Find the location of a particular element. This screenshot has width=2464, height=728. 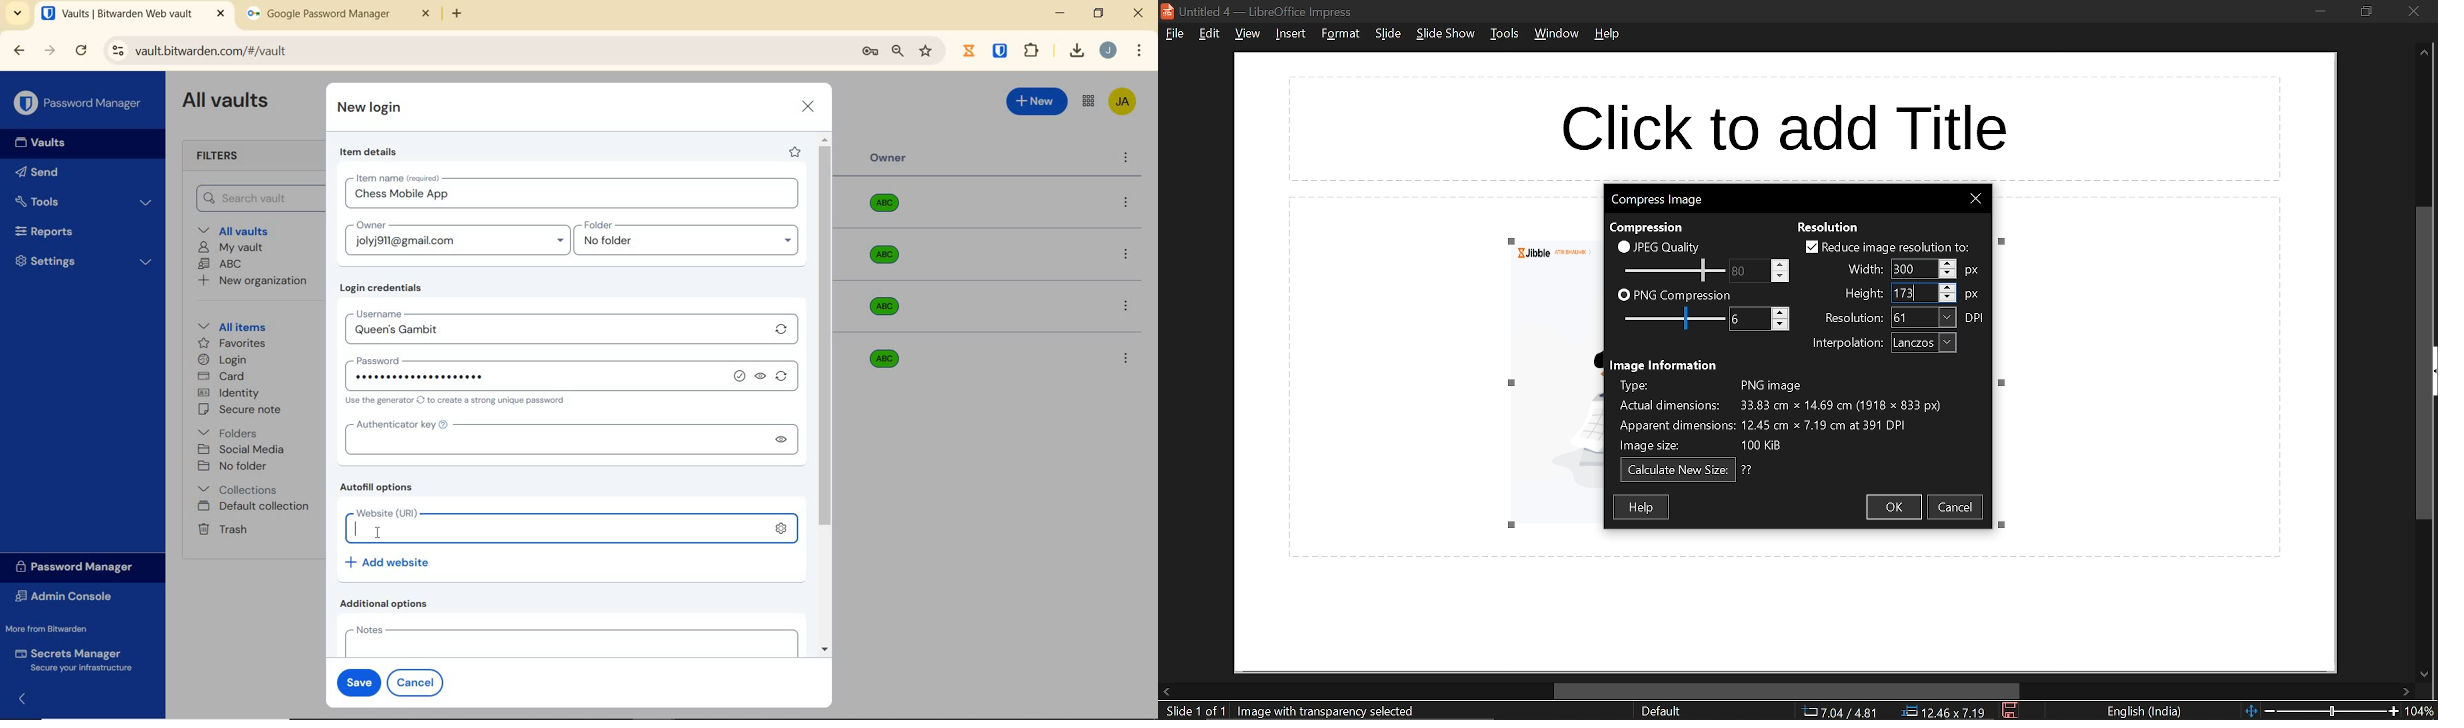

username is located at coordinates (418, 312).